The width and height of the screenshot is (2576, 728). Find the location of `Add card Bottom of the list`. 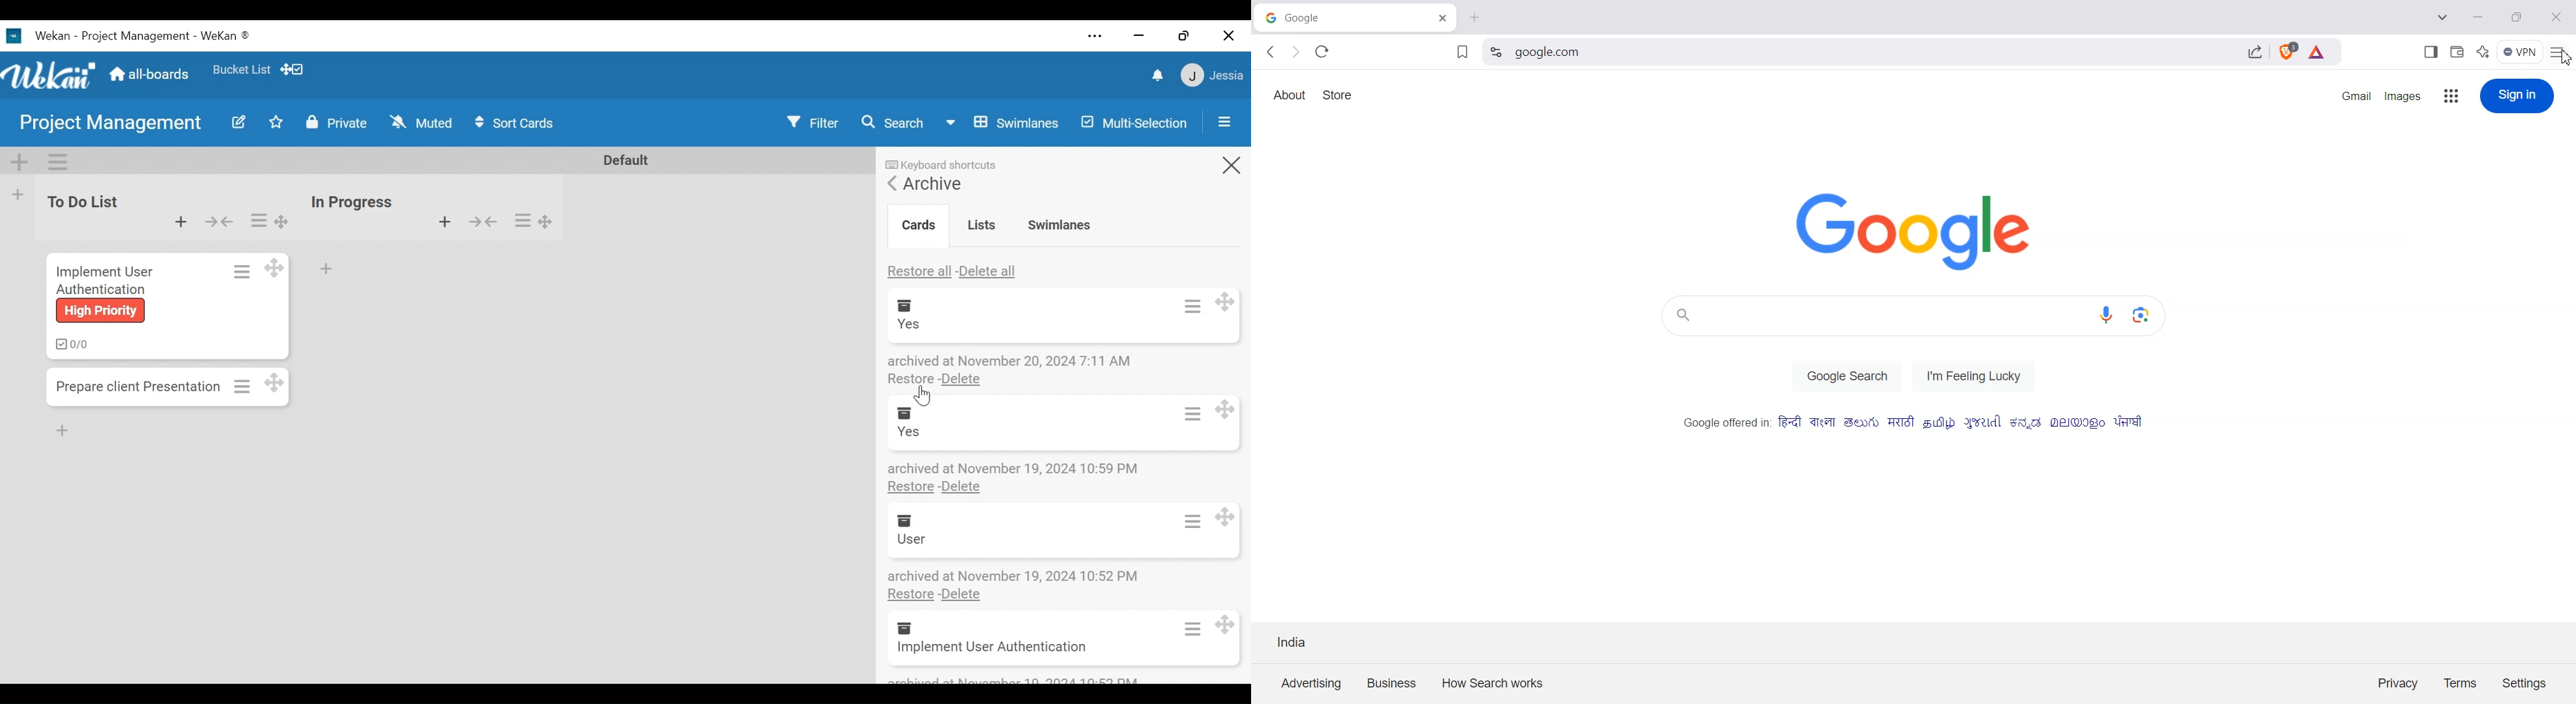

Add card Bottom of the list is located at coordinates (325, 267).